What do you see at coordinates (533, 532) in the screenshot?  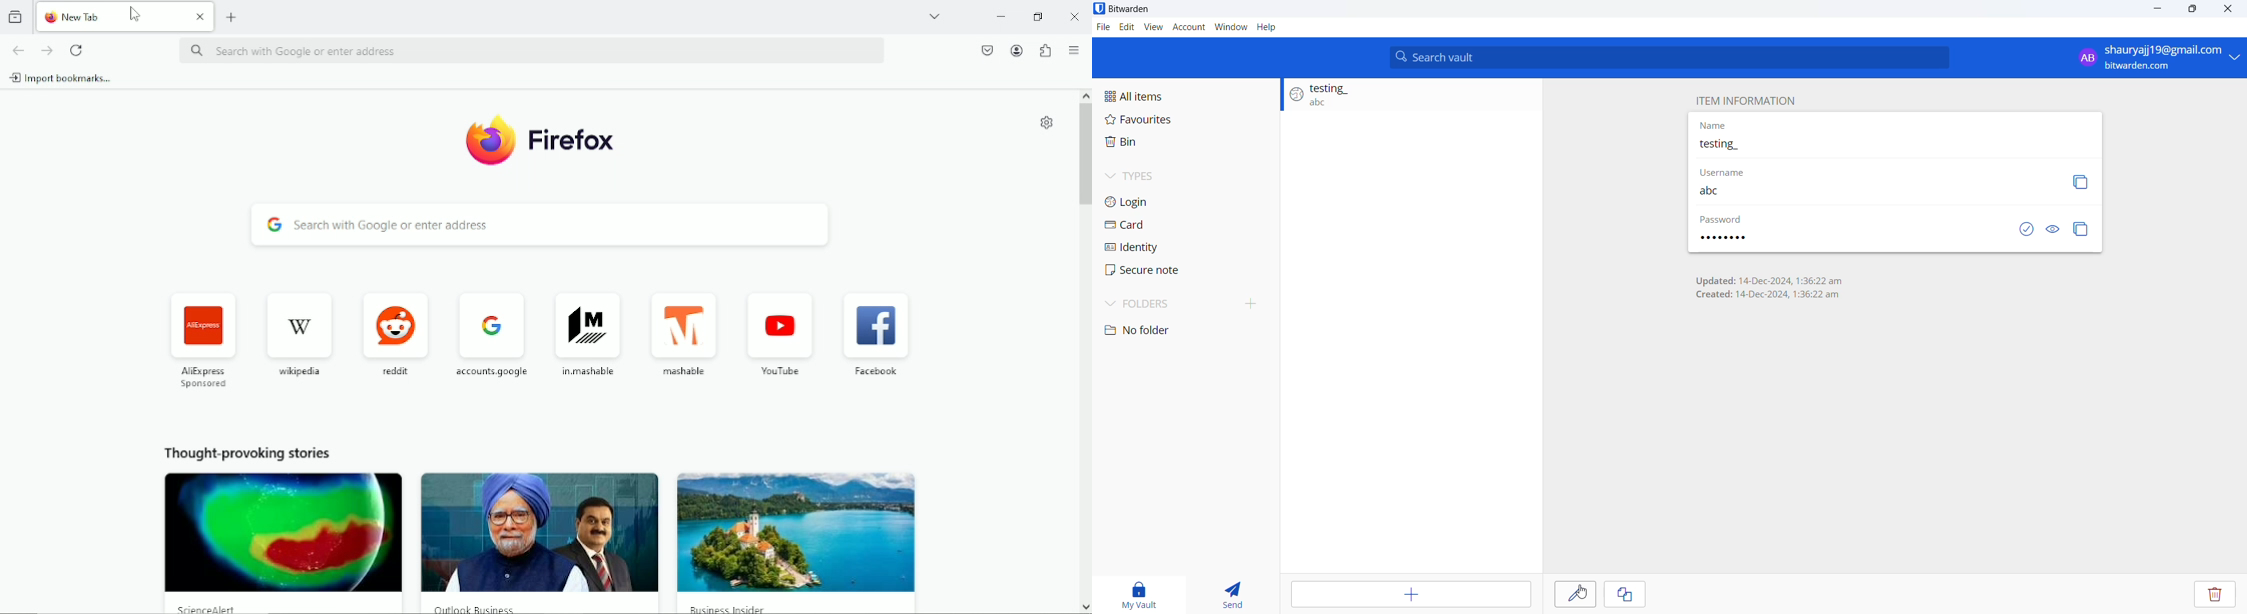 I see `article cover ` at bounding box center [533, 532].